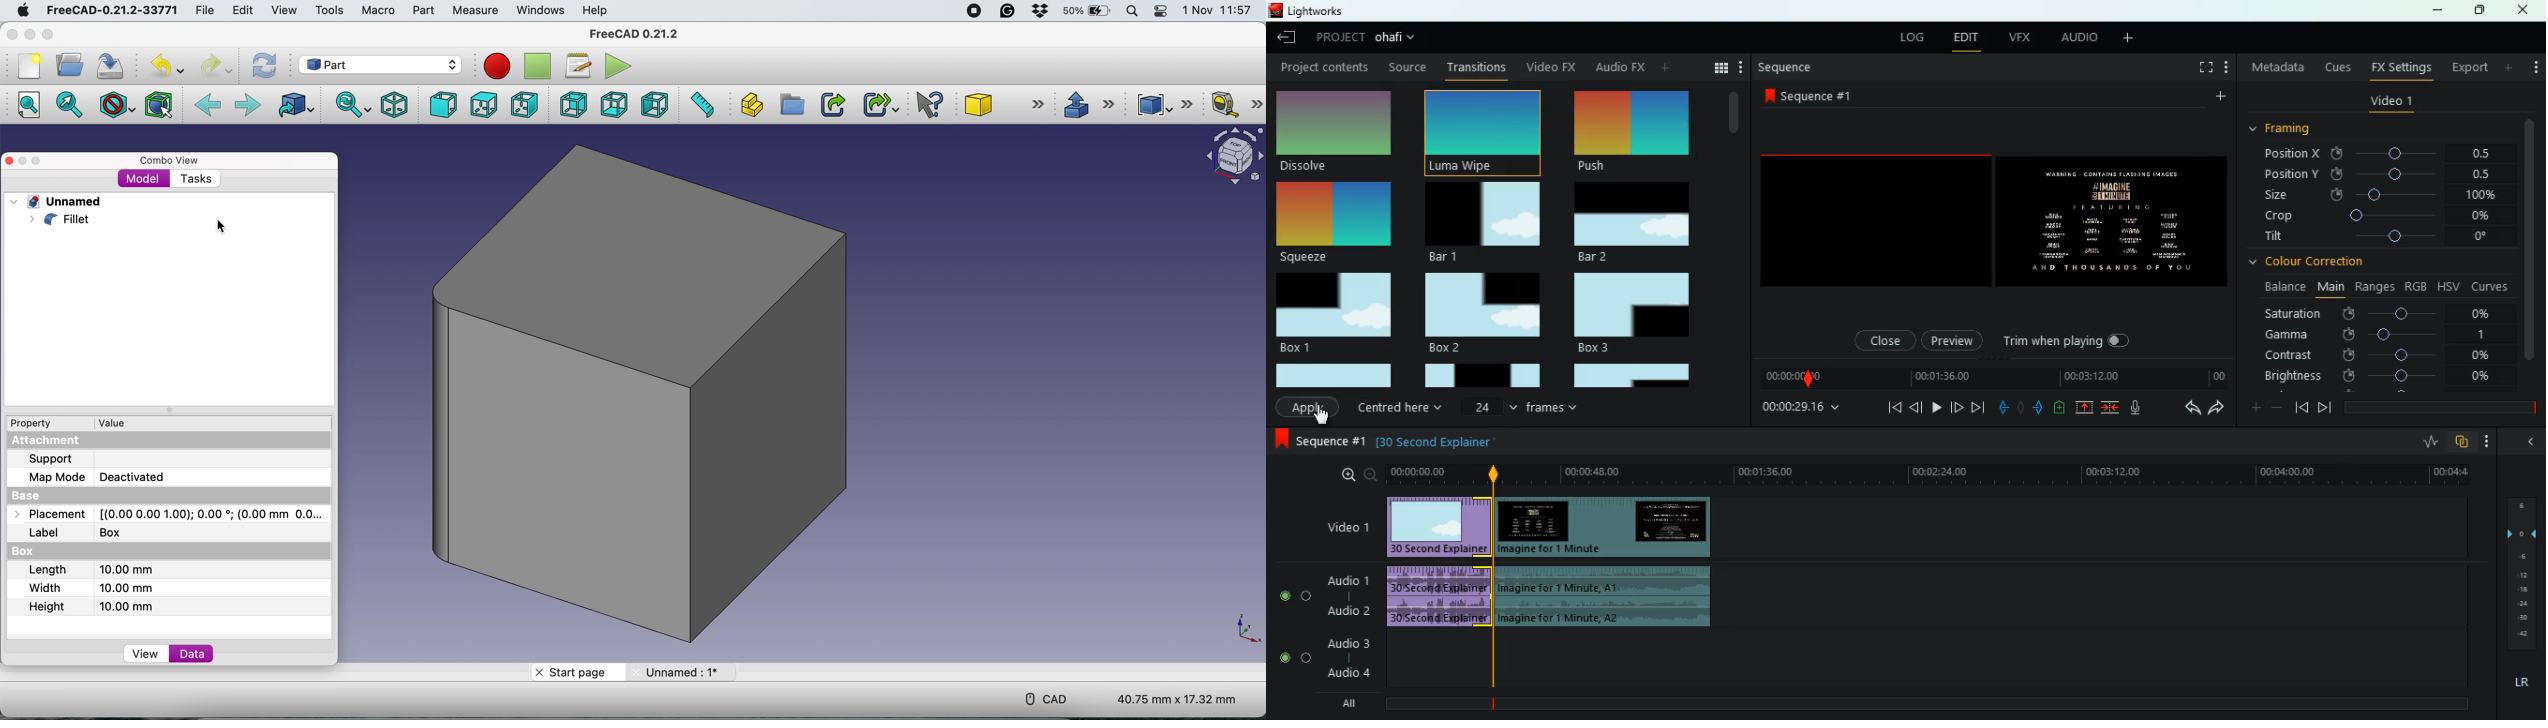 The image size is (2548, 728). I want to click on record macros, so click(500, 66).